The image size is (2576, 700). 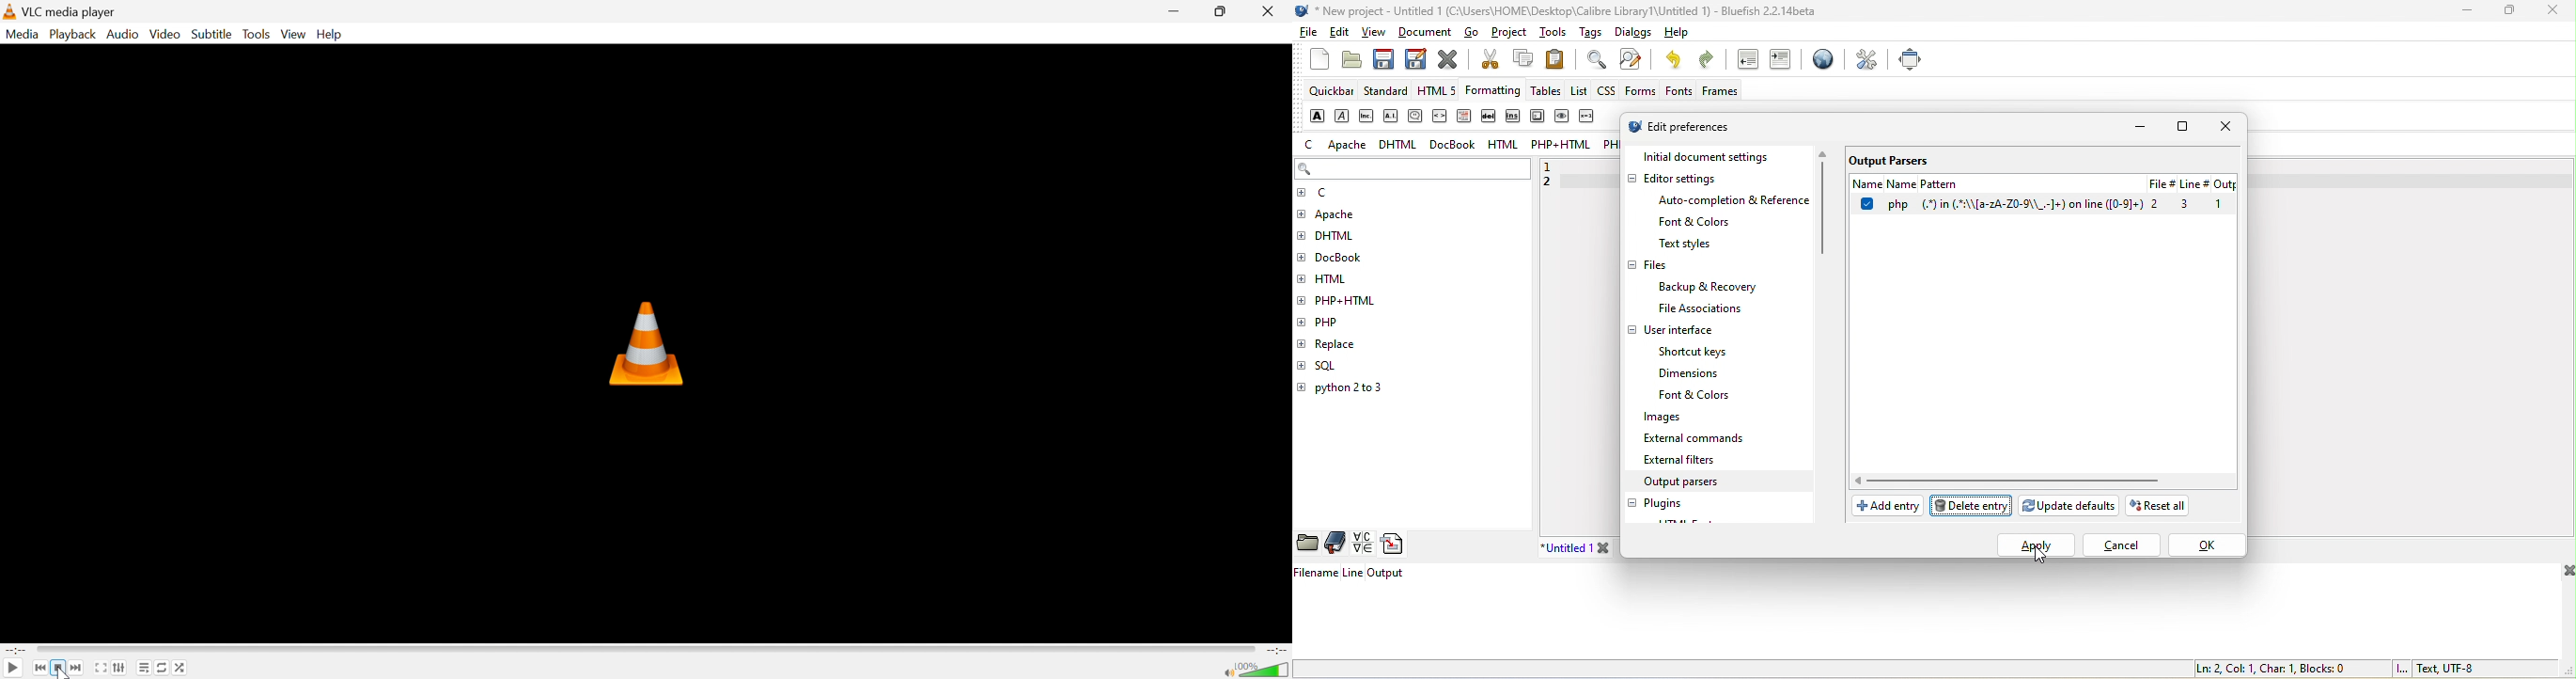 What do you see at coordinates (1820, 63) in the screenshot?
I see `browser` at bounding box center [1820, 63].